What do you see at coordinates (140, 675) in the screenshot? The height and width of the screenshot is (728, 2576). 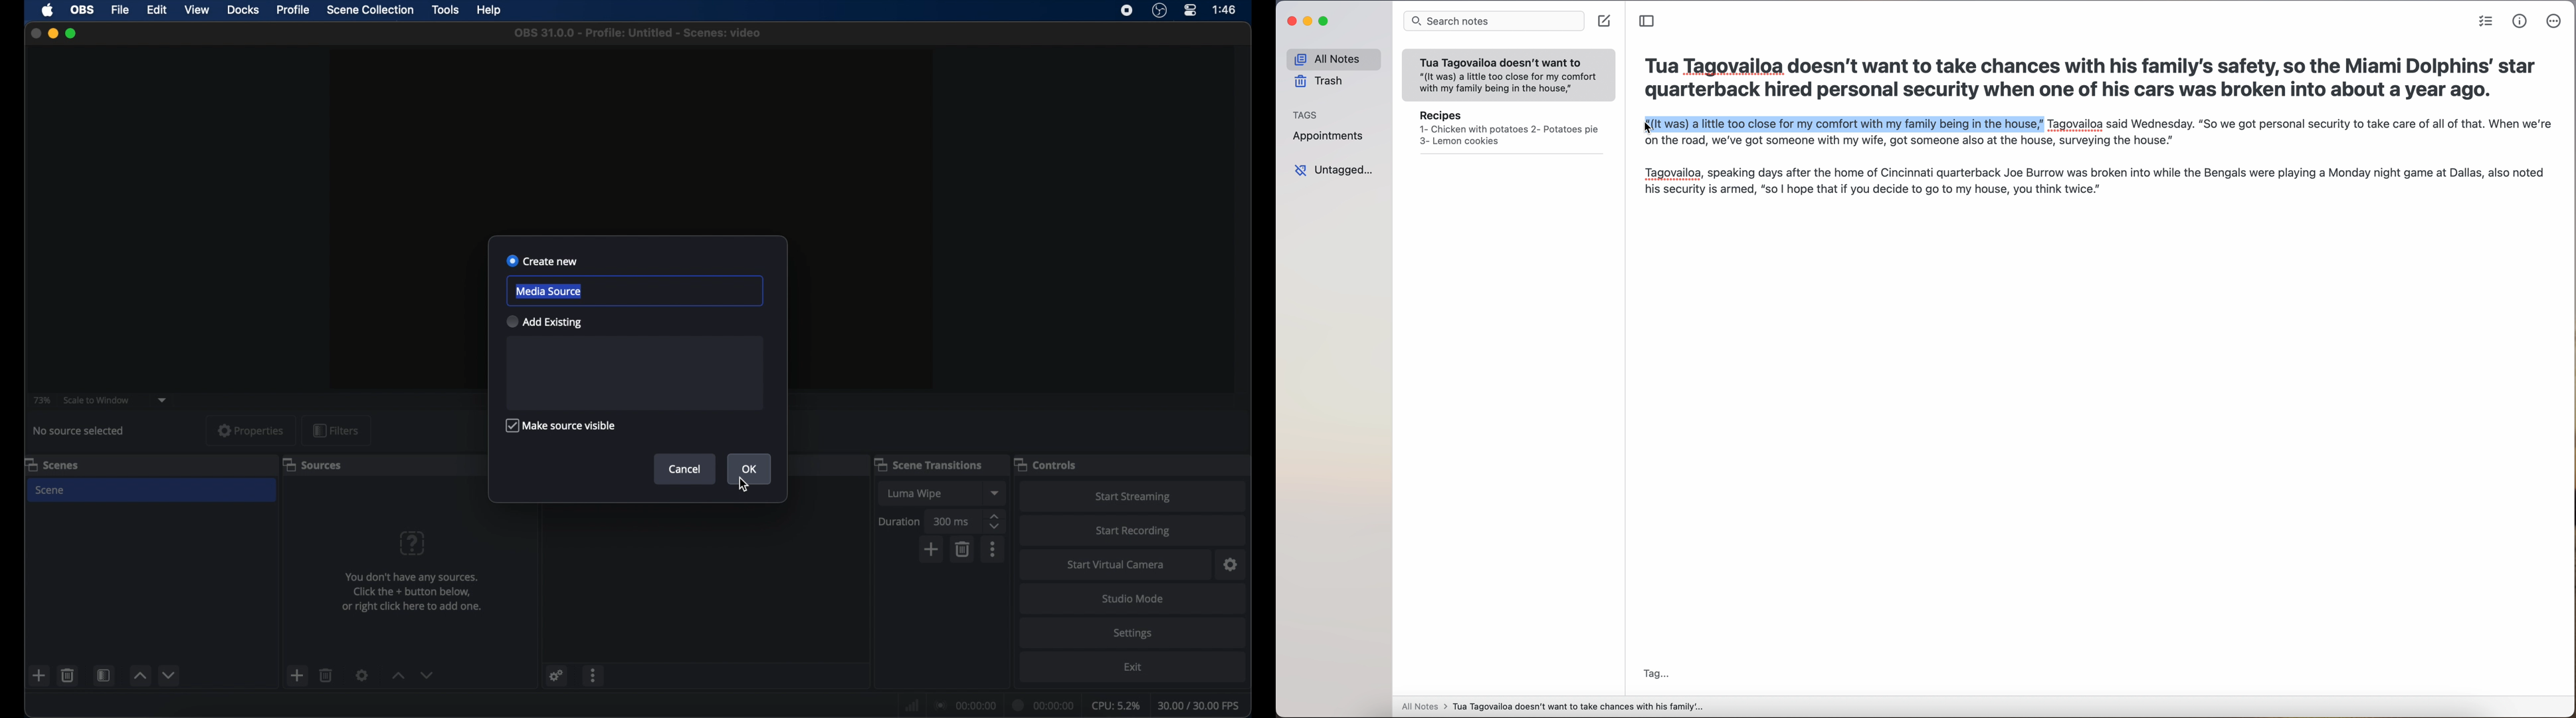 I see `increment` at bounding box center [140, 675].